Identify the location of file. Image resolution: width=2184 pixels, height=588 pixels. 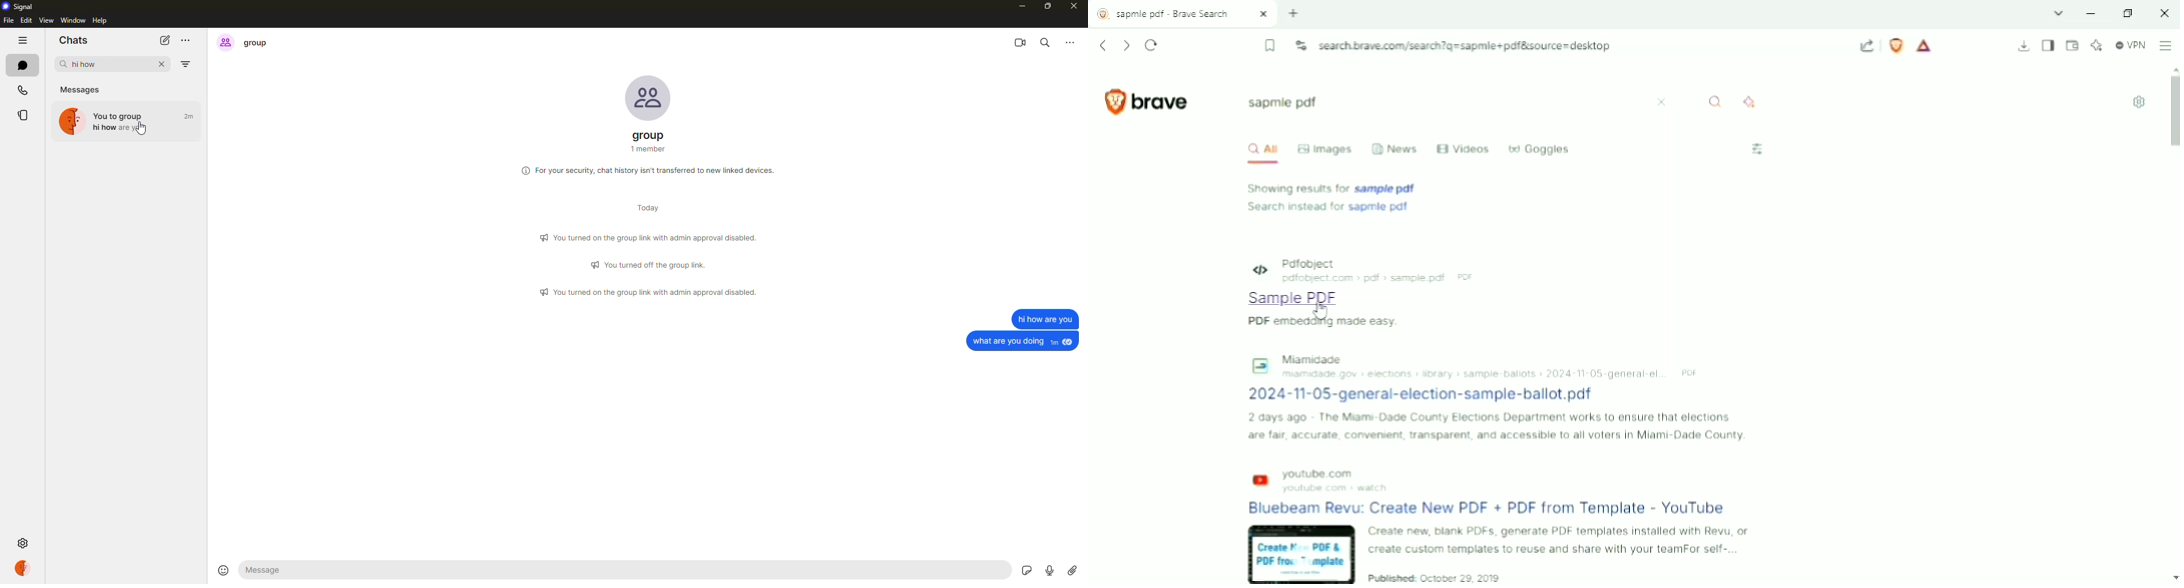
(8, 22).